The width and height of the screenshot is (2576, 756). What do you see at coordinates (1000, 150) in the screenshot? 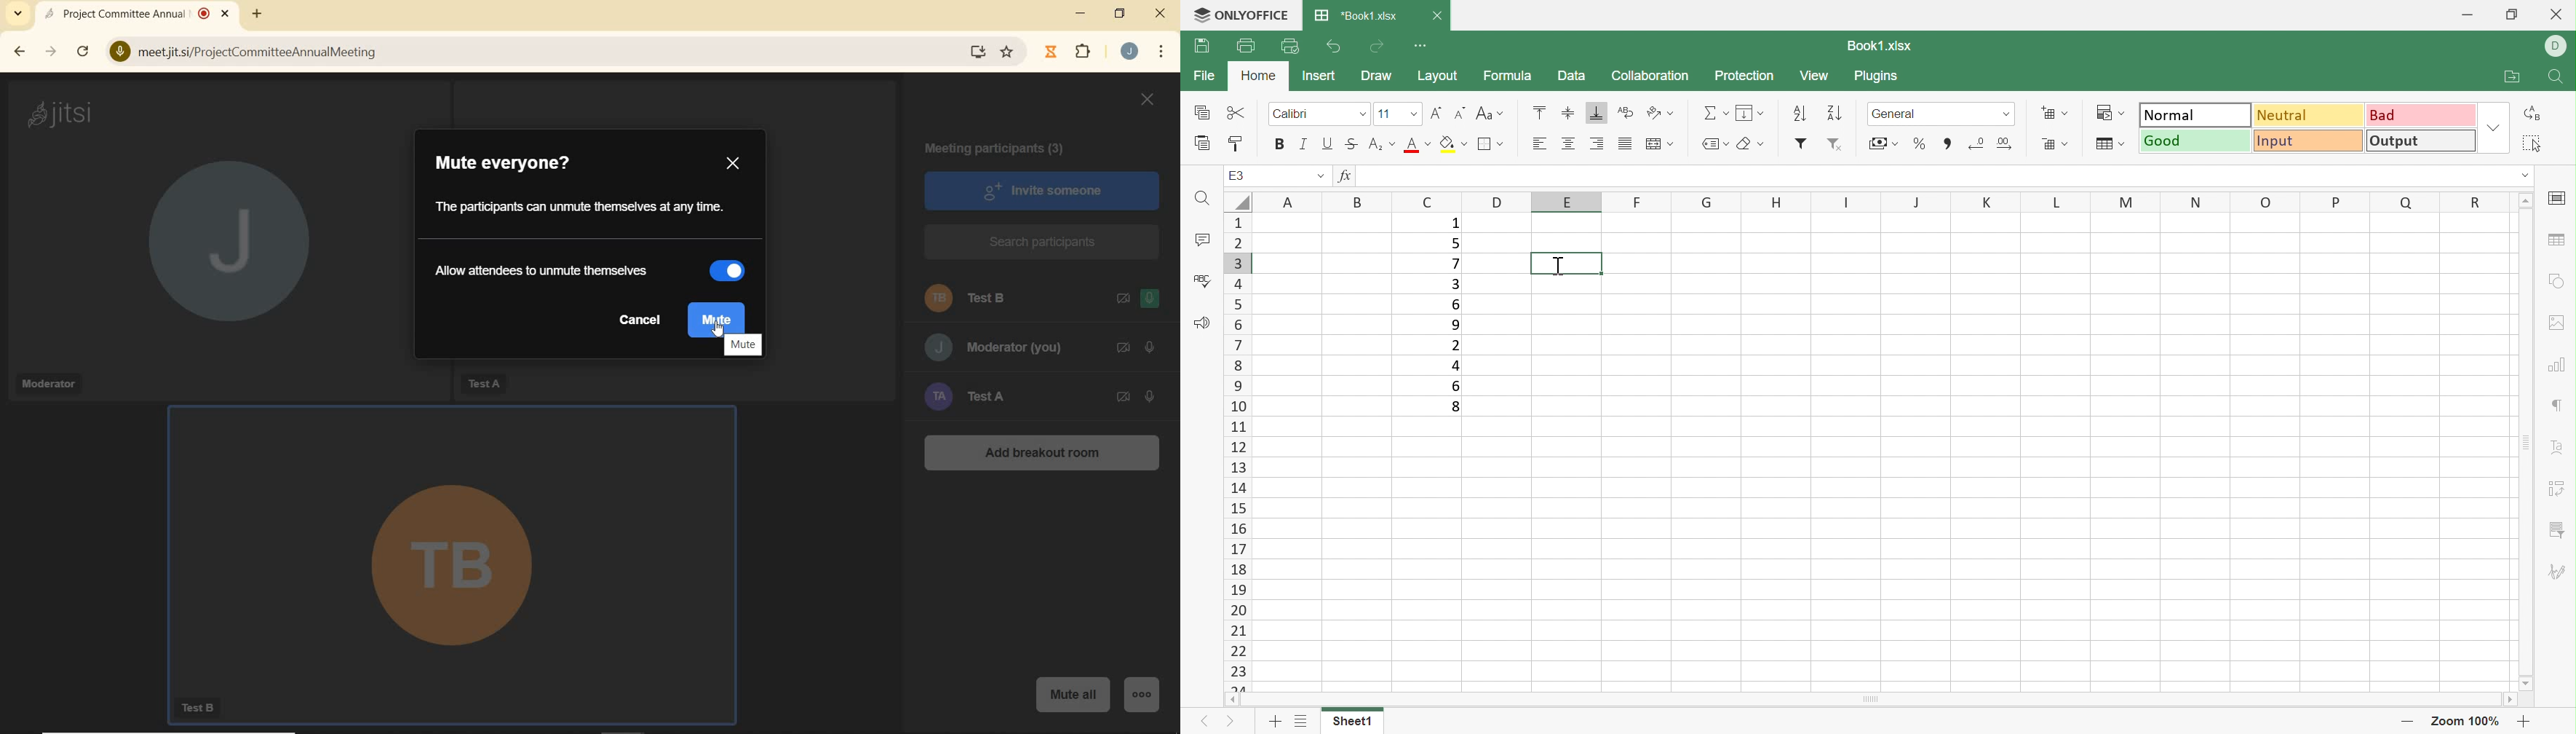
I see `MEETING PARTICIPANTS` at bounding box center [1000, 150].